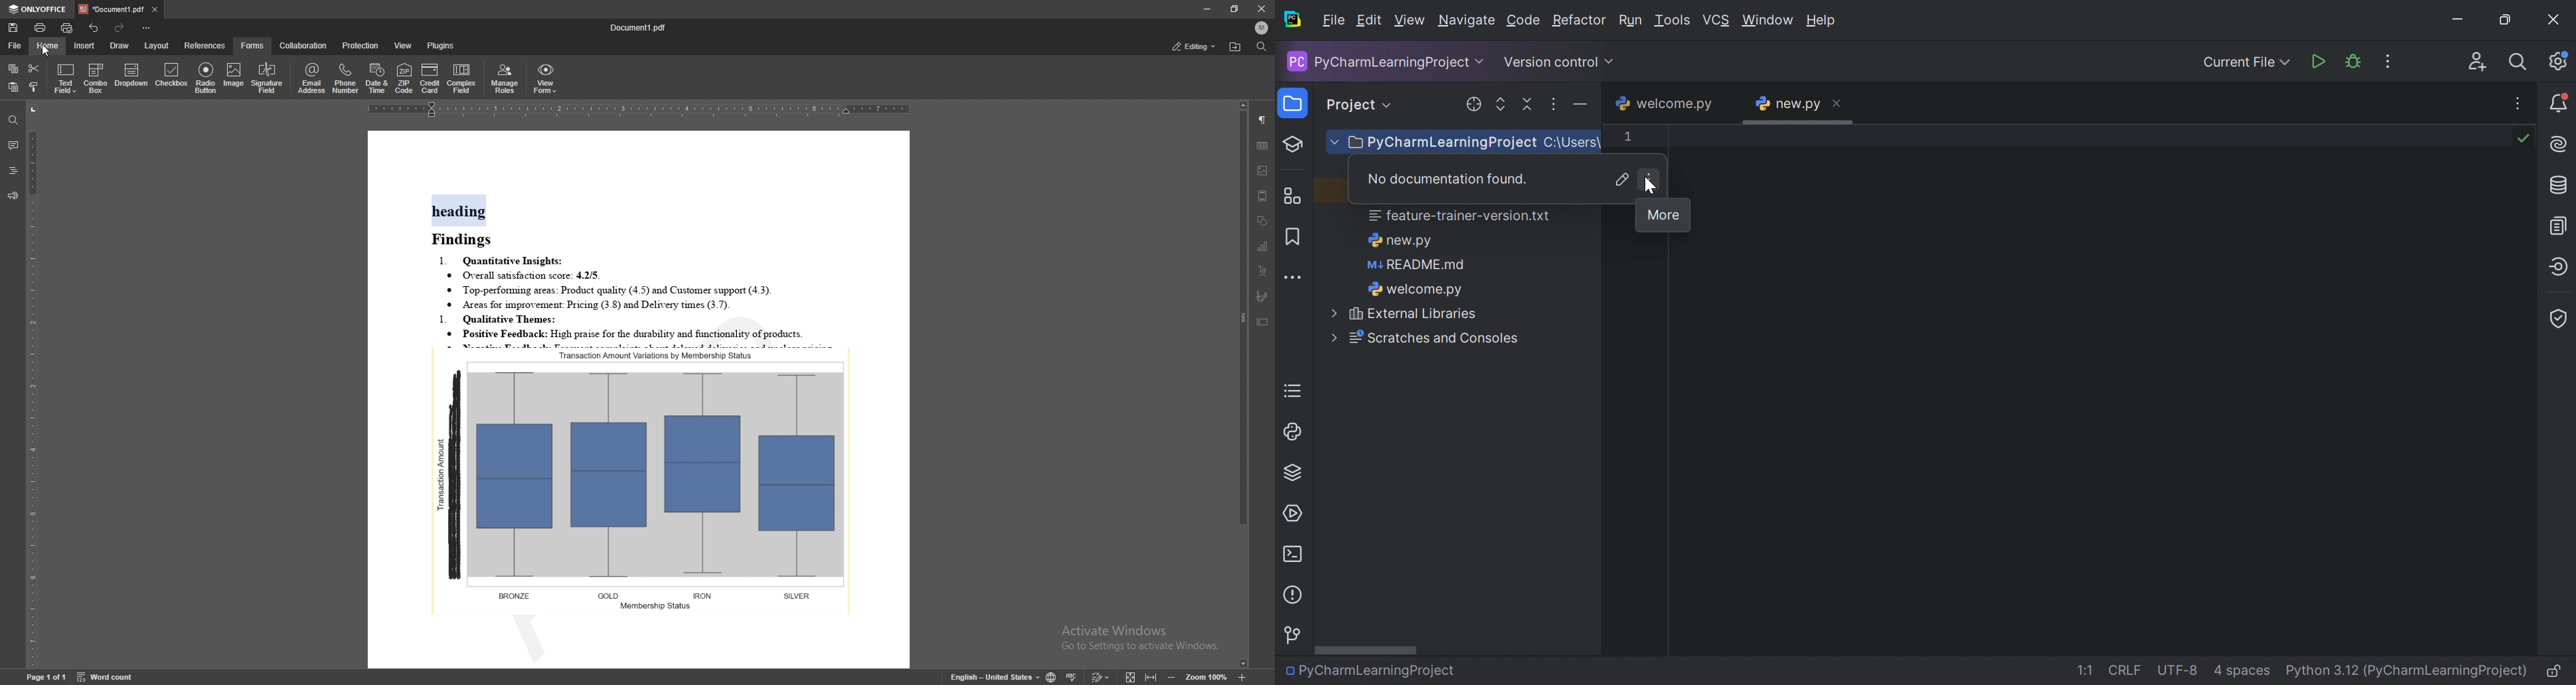  I want to click on protection, so click(361, 46).